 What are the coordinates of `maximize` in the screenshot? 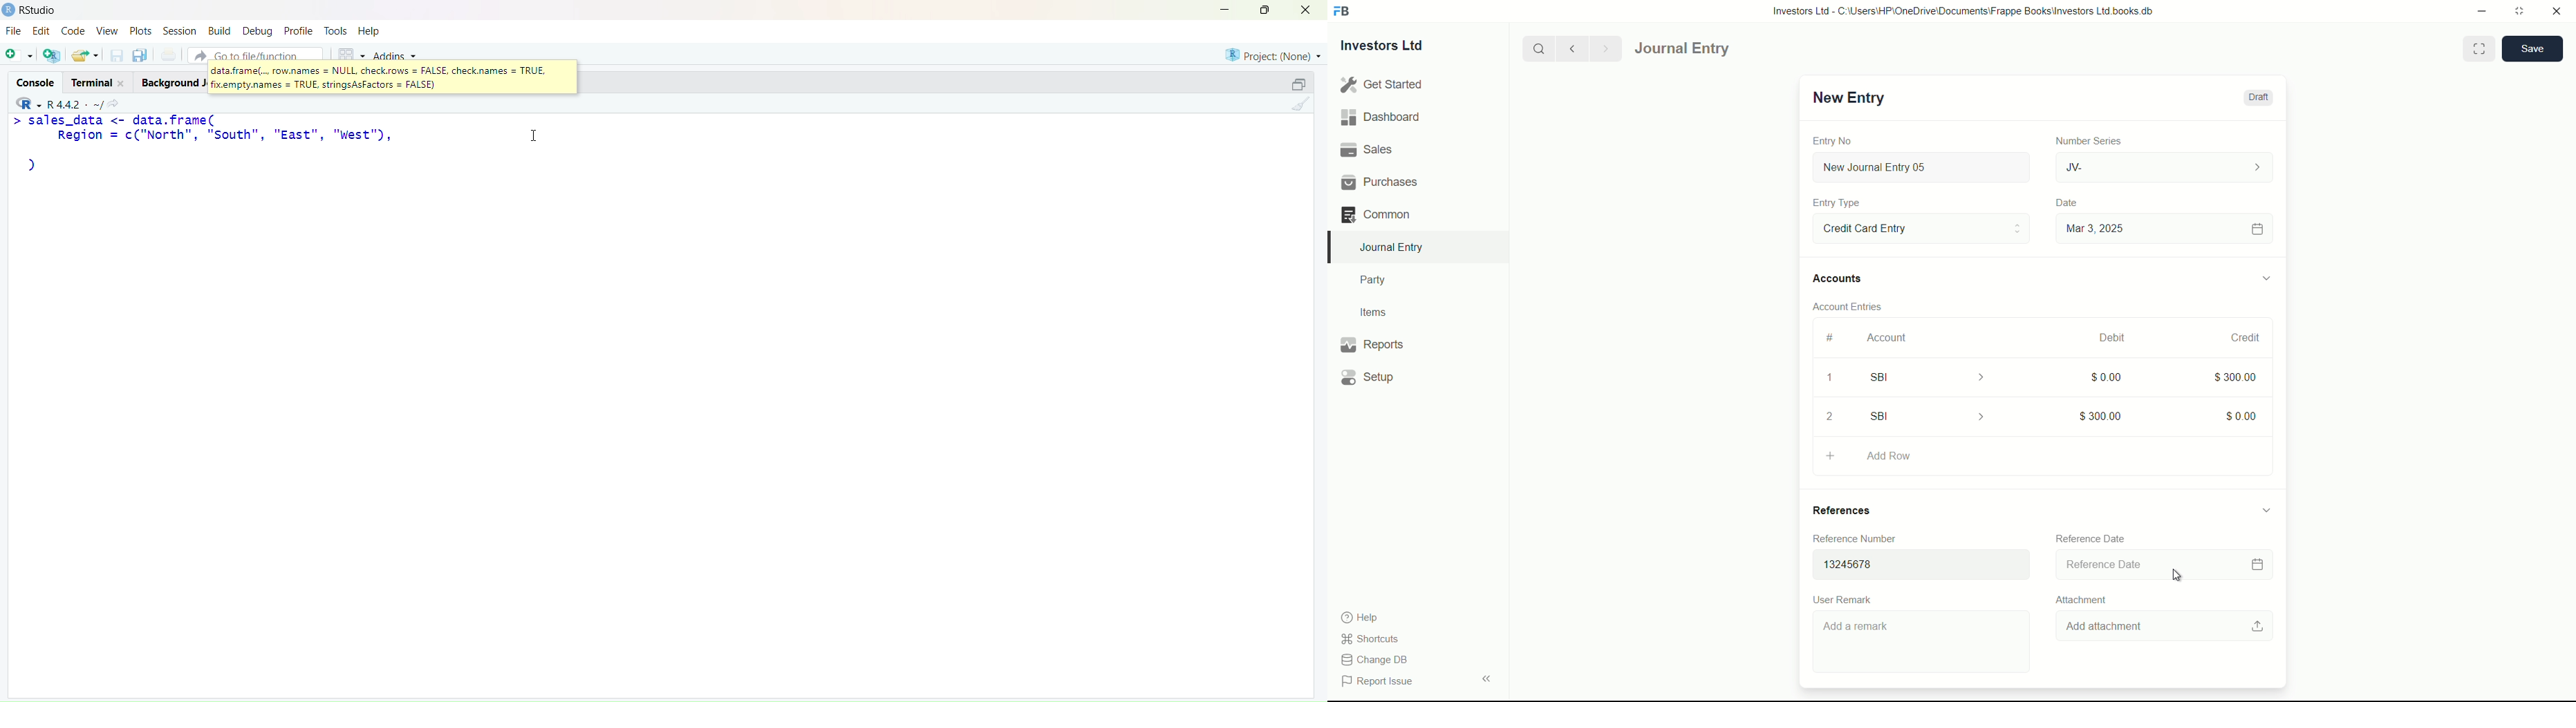 It's located at (2519, 10).